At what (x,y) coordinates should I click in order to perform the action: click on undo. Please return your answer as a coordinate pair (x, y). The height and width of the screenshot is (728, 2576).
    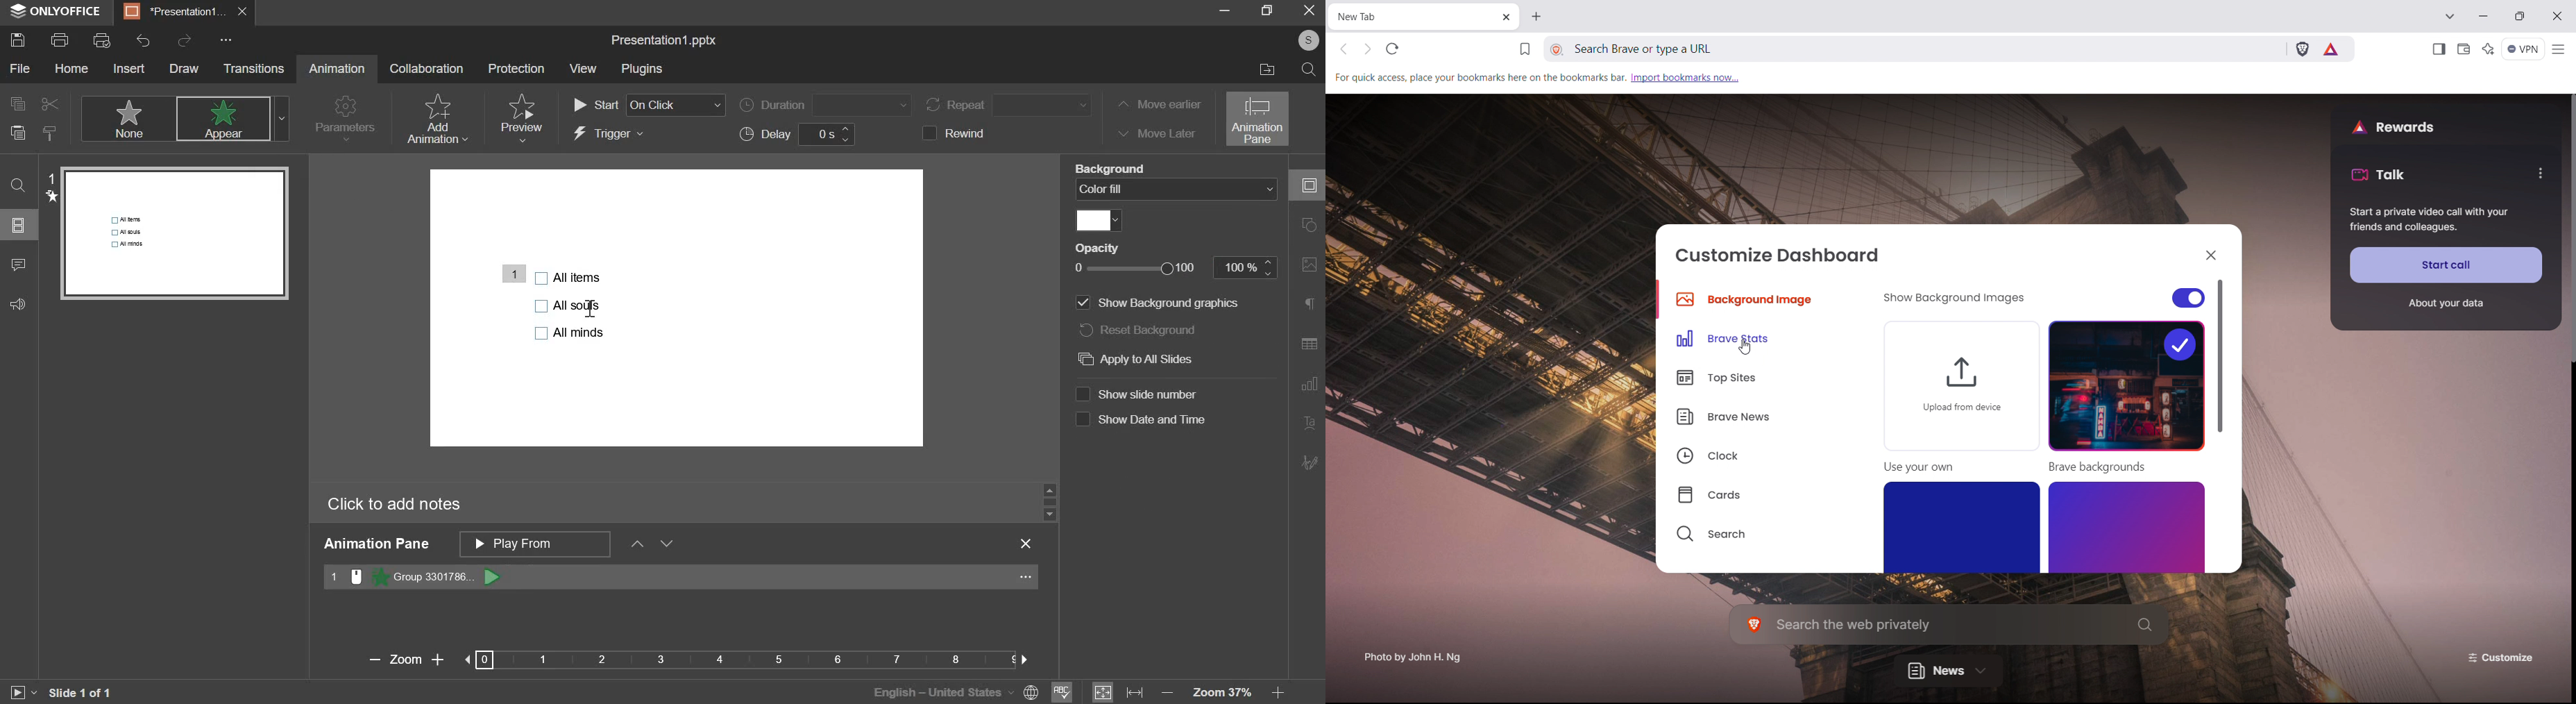
    Looking at the image, I should click on (143, 41).